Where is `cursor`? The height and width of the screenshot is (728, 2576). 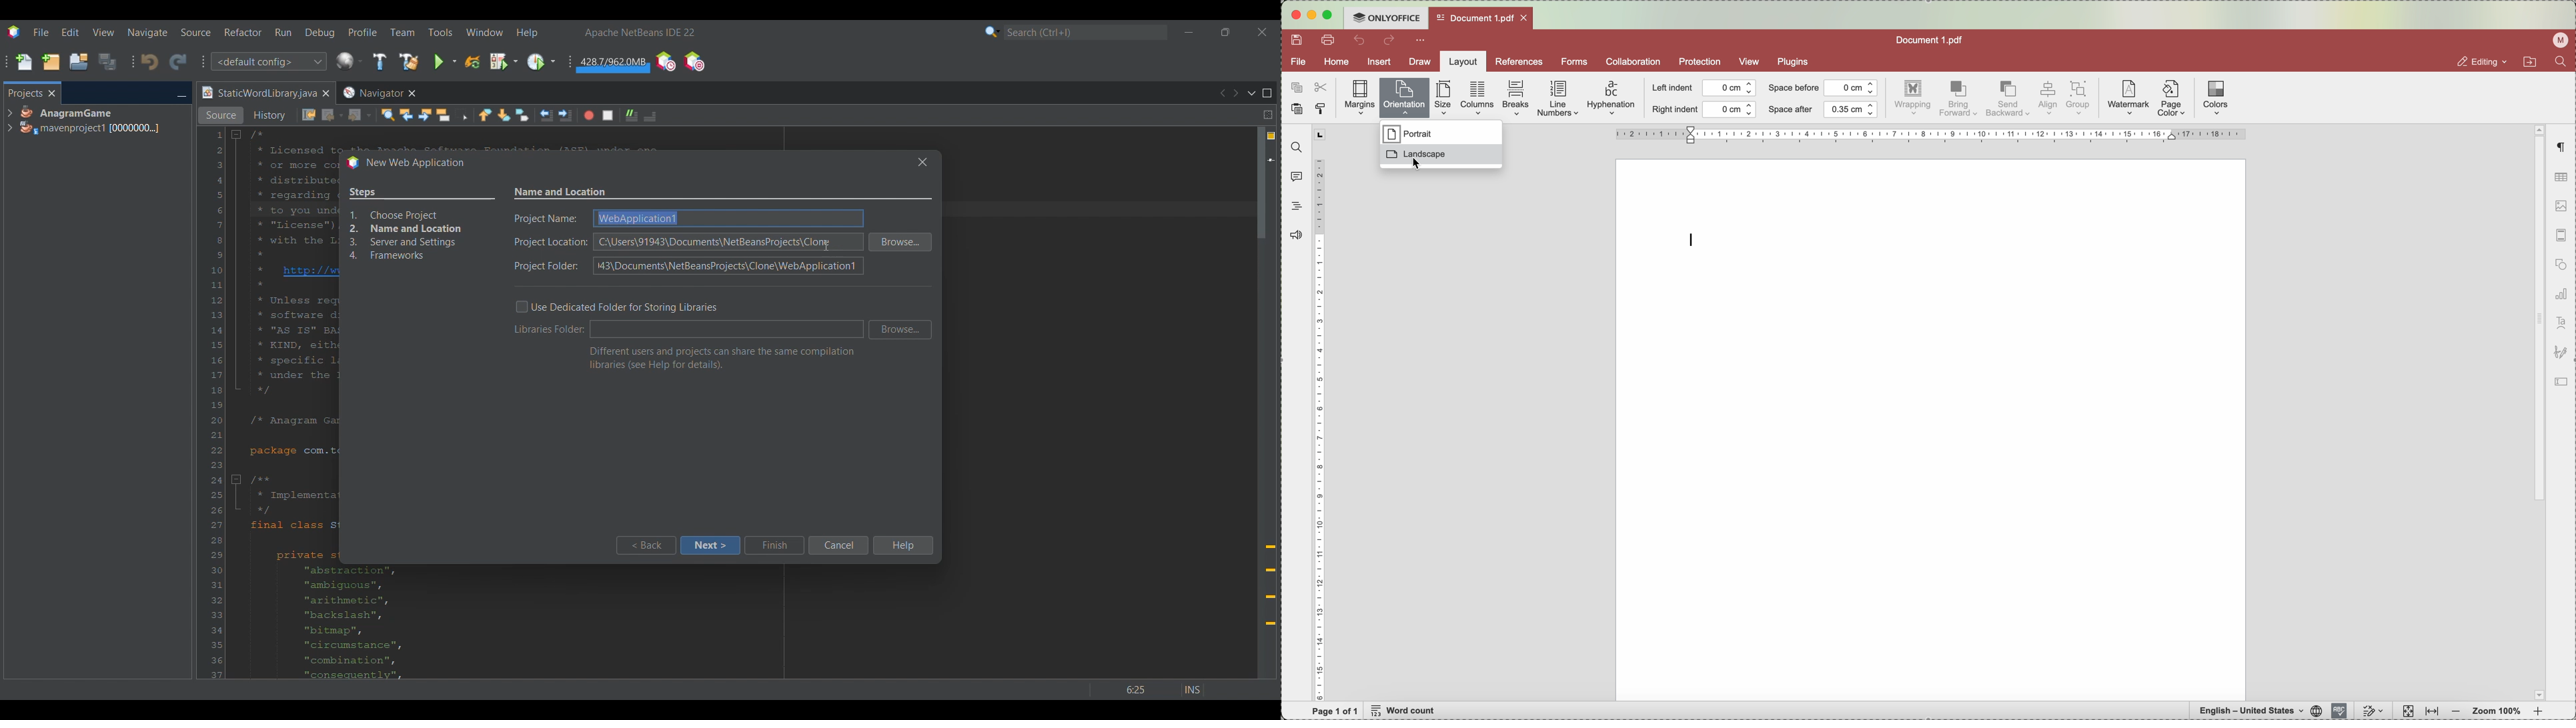
cursor is located at coordinates (1416, 163).